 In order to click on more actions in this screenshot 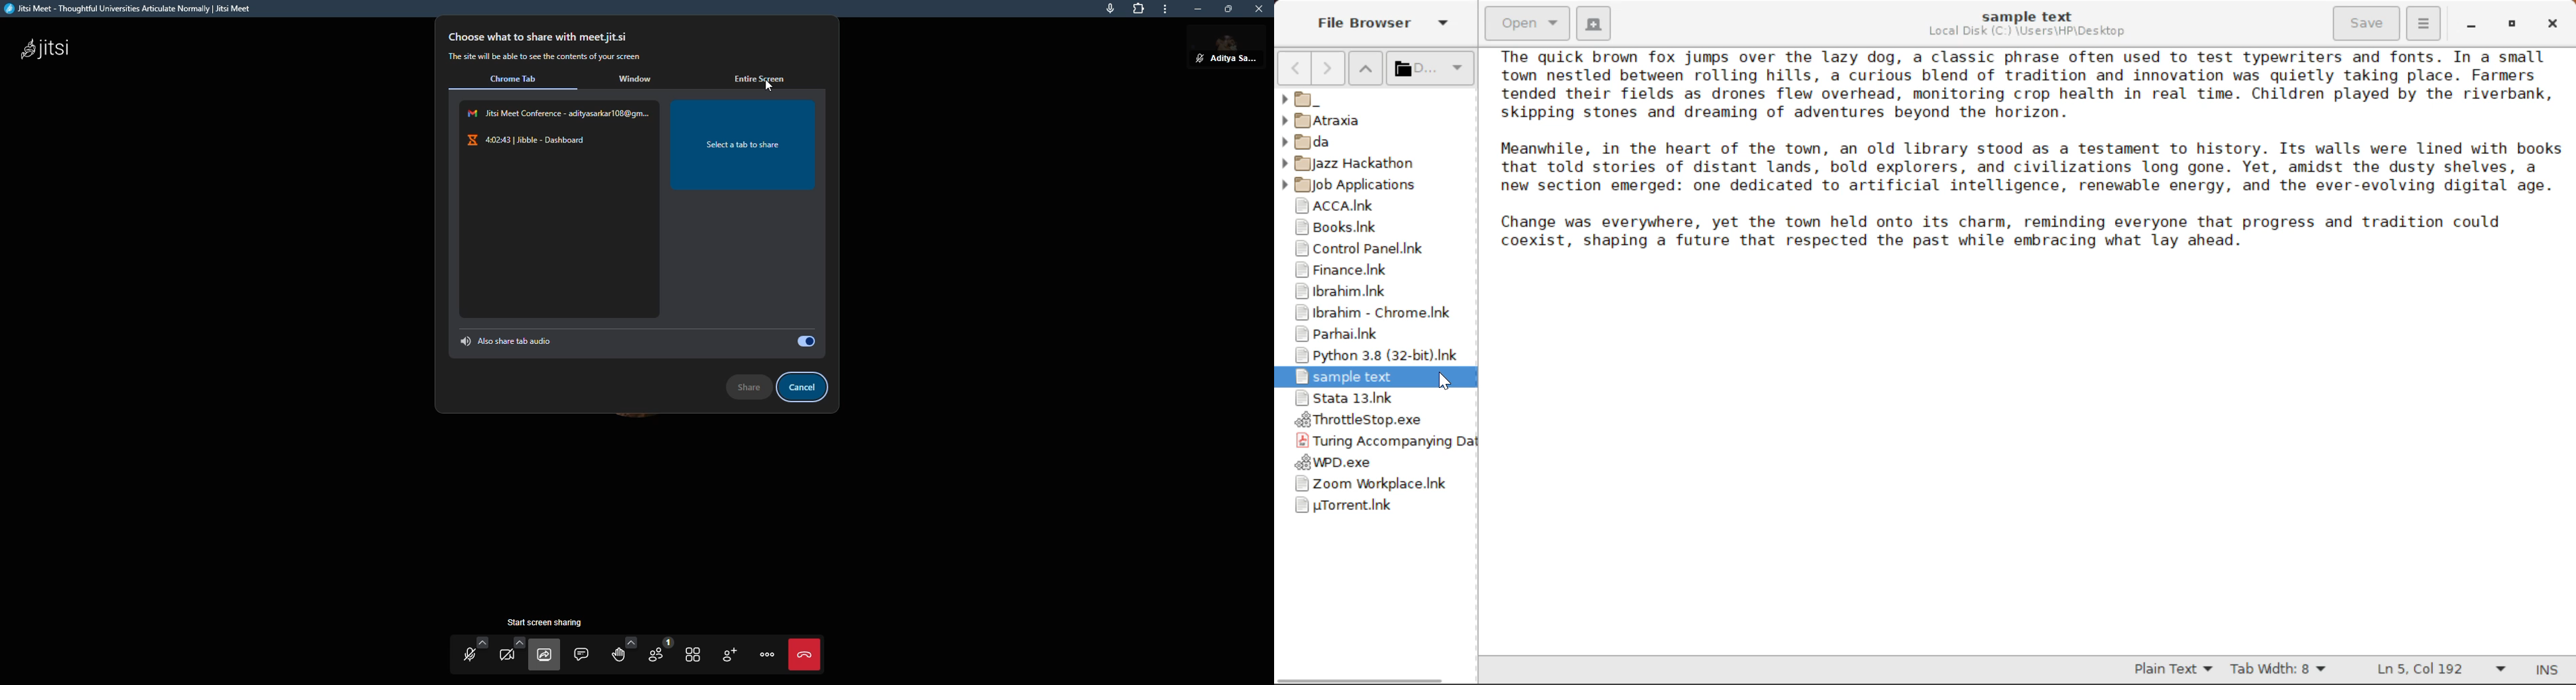, I will do `click(767, 655)`.